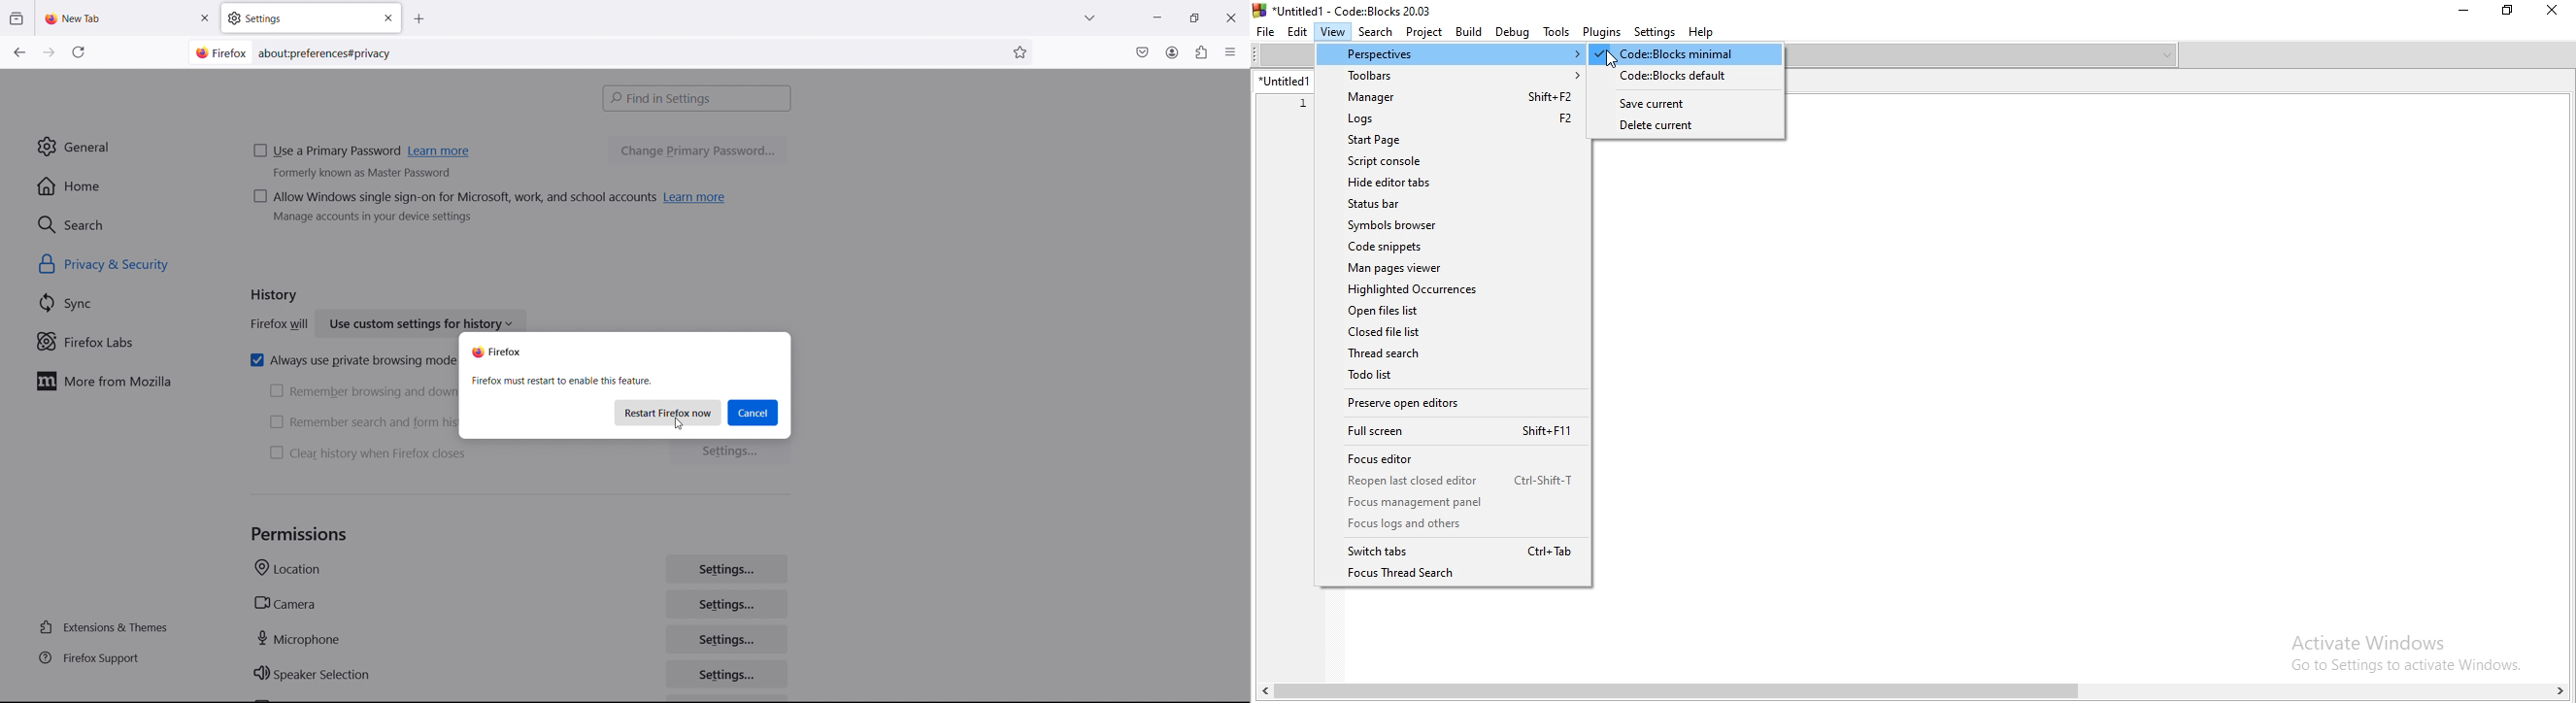  Describe the element at coordinates (697, 152) in the screenshot. I see `change primary password` at that location.